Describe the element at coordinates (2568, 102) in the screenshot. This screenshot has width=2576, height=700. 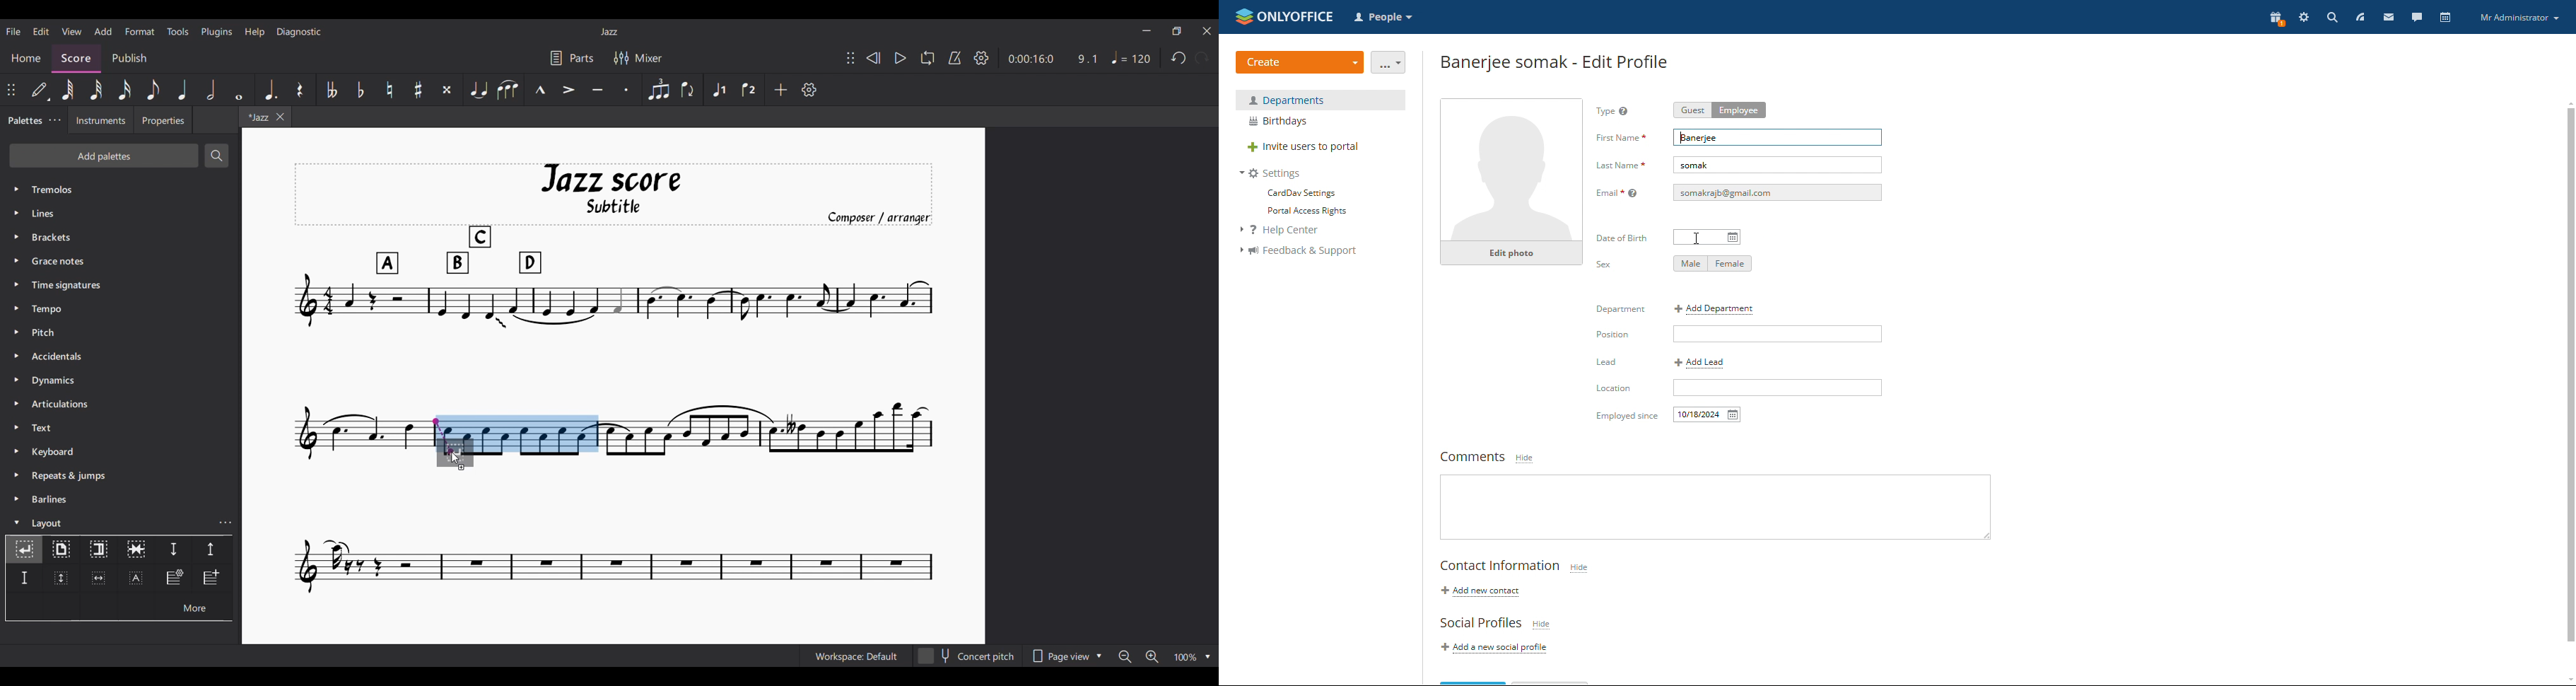
I see `scroll up` at that location.